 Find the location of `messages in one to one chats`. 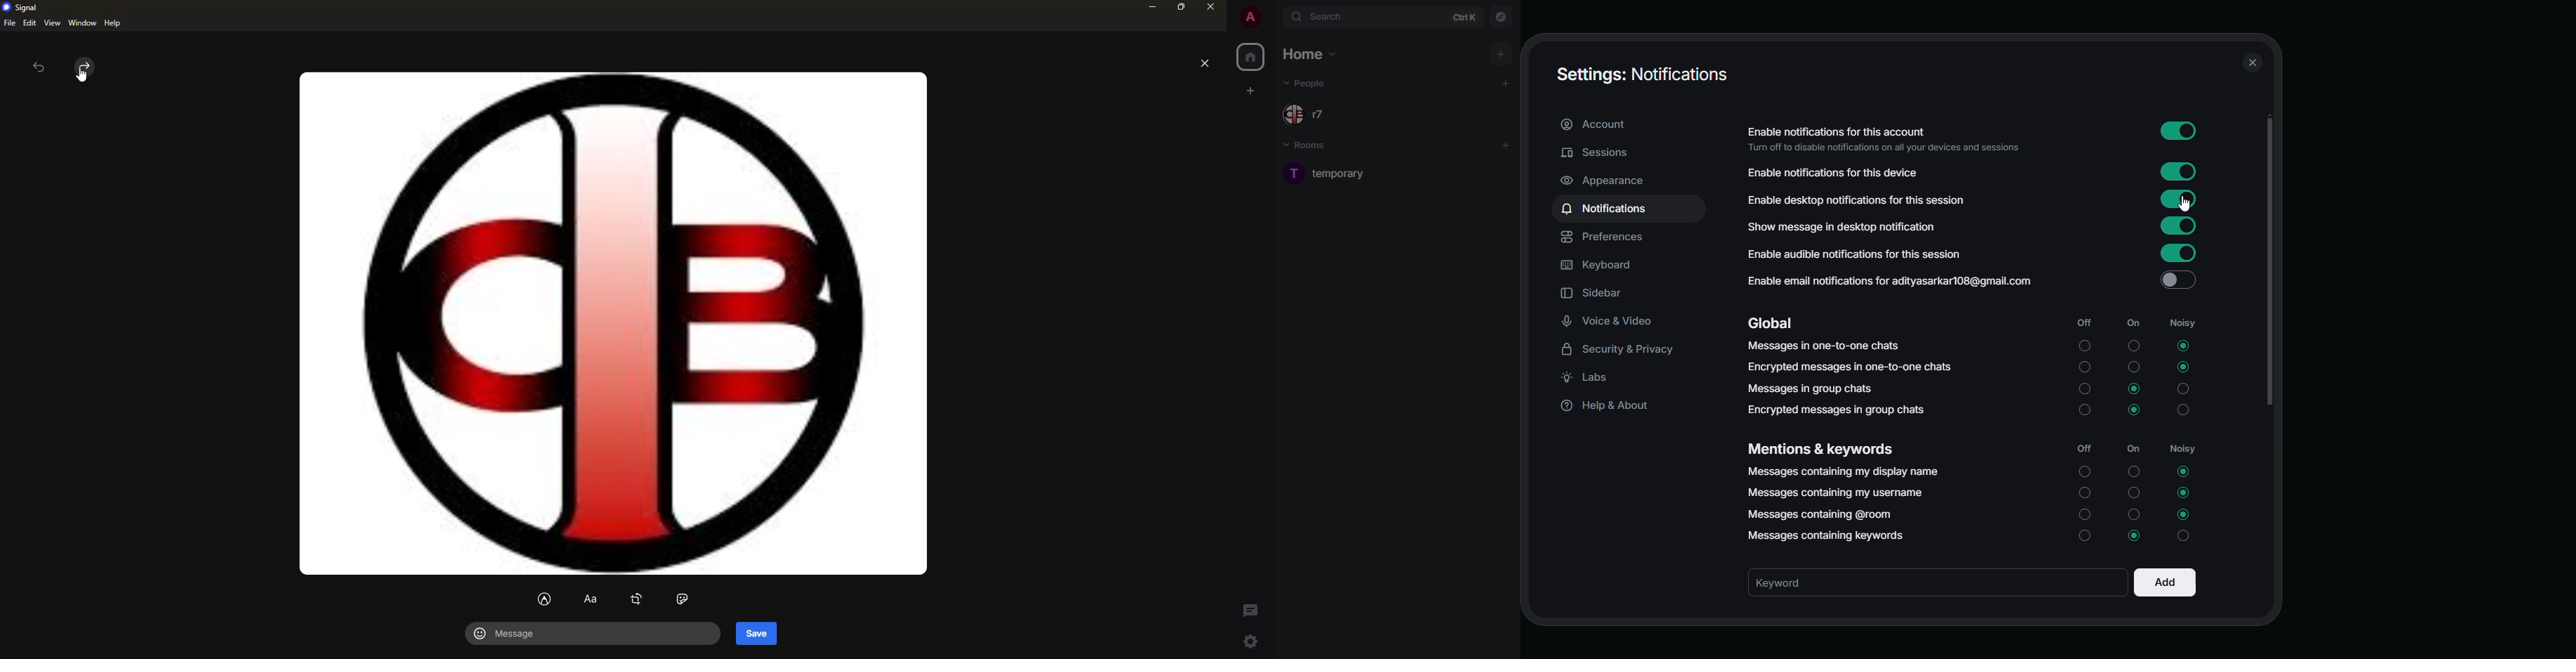

messages in one to one chats is located at coordinates (1823, 345).